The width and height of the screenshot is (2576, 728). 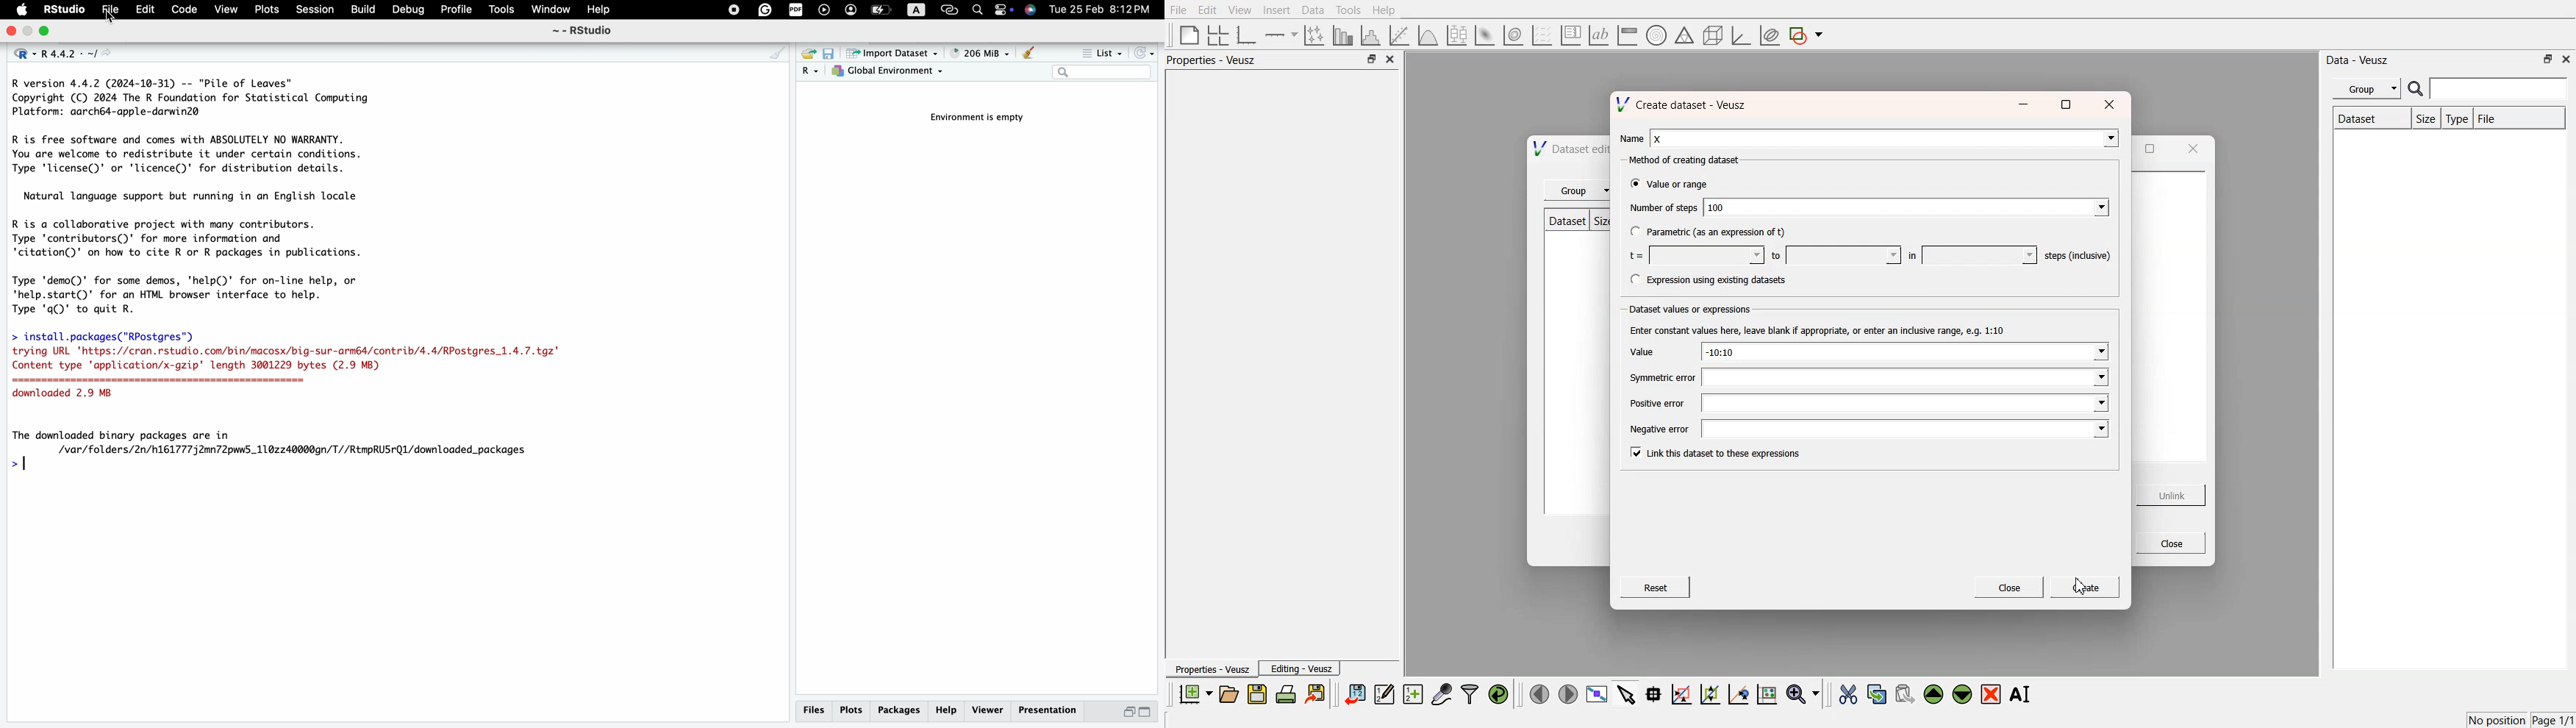 What do you see at coordinates (194, 294) in the screenshot?
I see `demo and help of R` at bounding box center [194, 294].